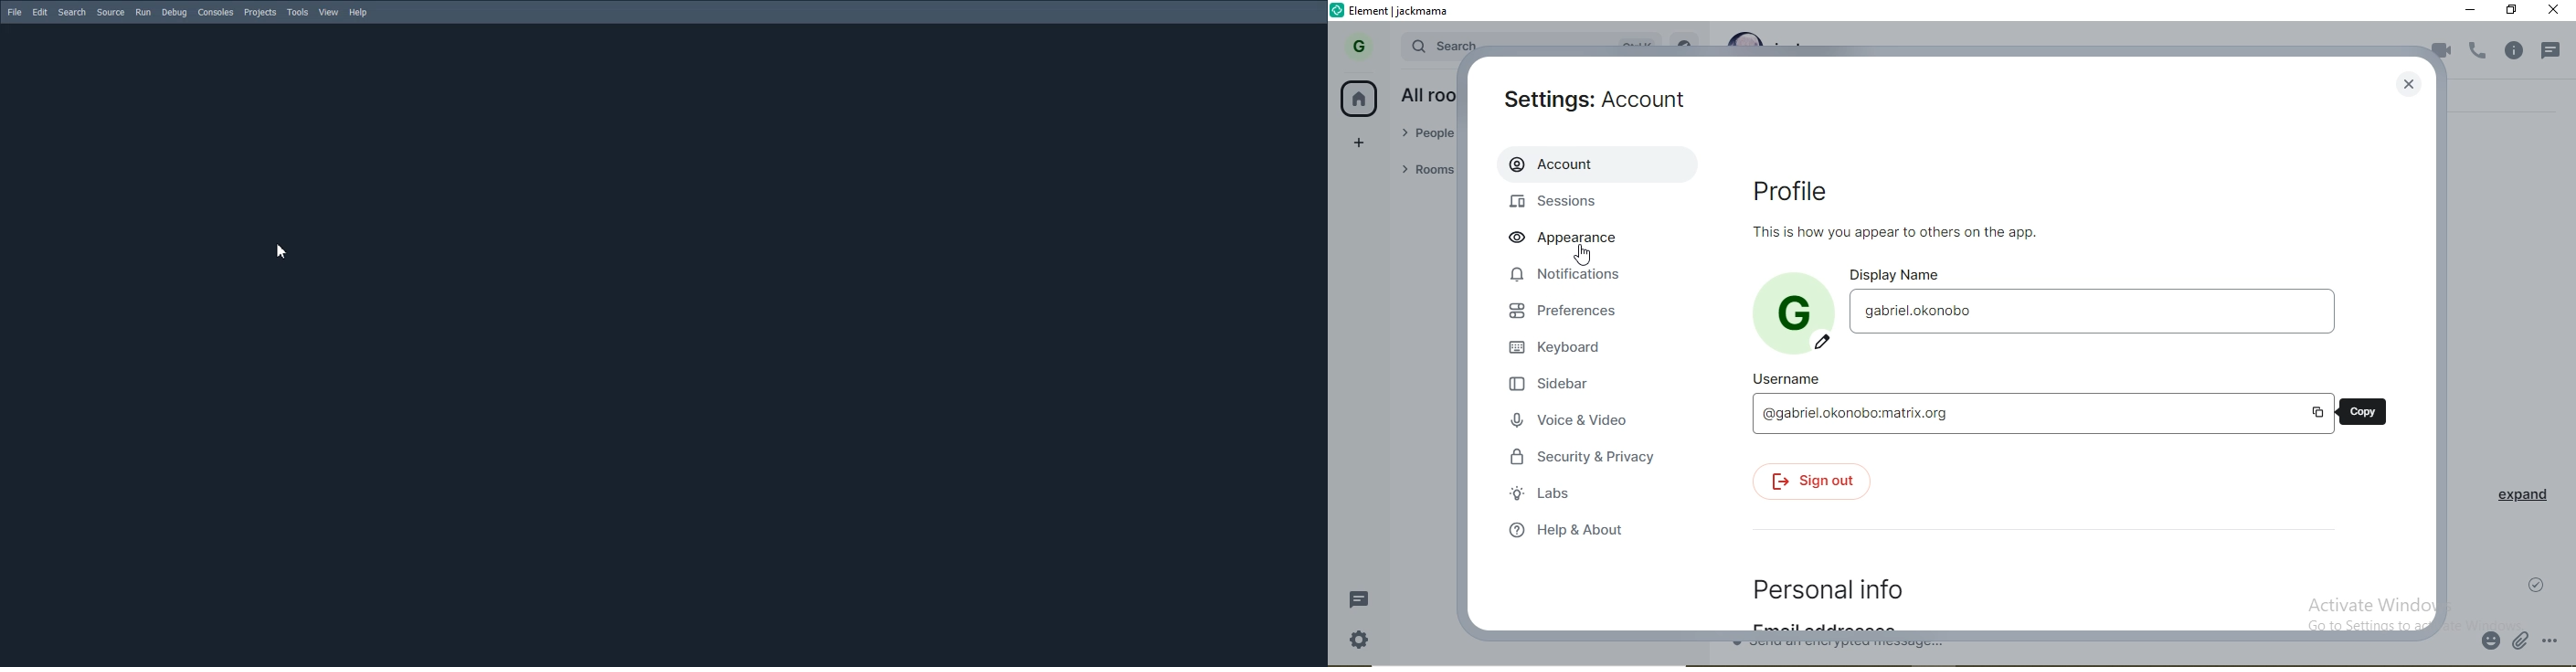 Image resolution: width=2576 pixels, height=672 pixels. Describe the element at coordinates (1556, 200) in the screenshot. I see `sessions` at that location.